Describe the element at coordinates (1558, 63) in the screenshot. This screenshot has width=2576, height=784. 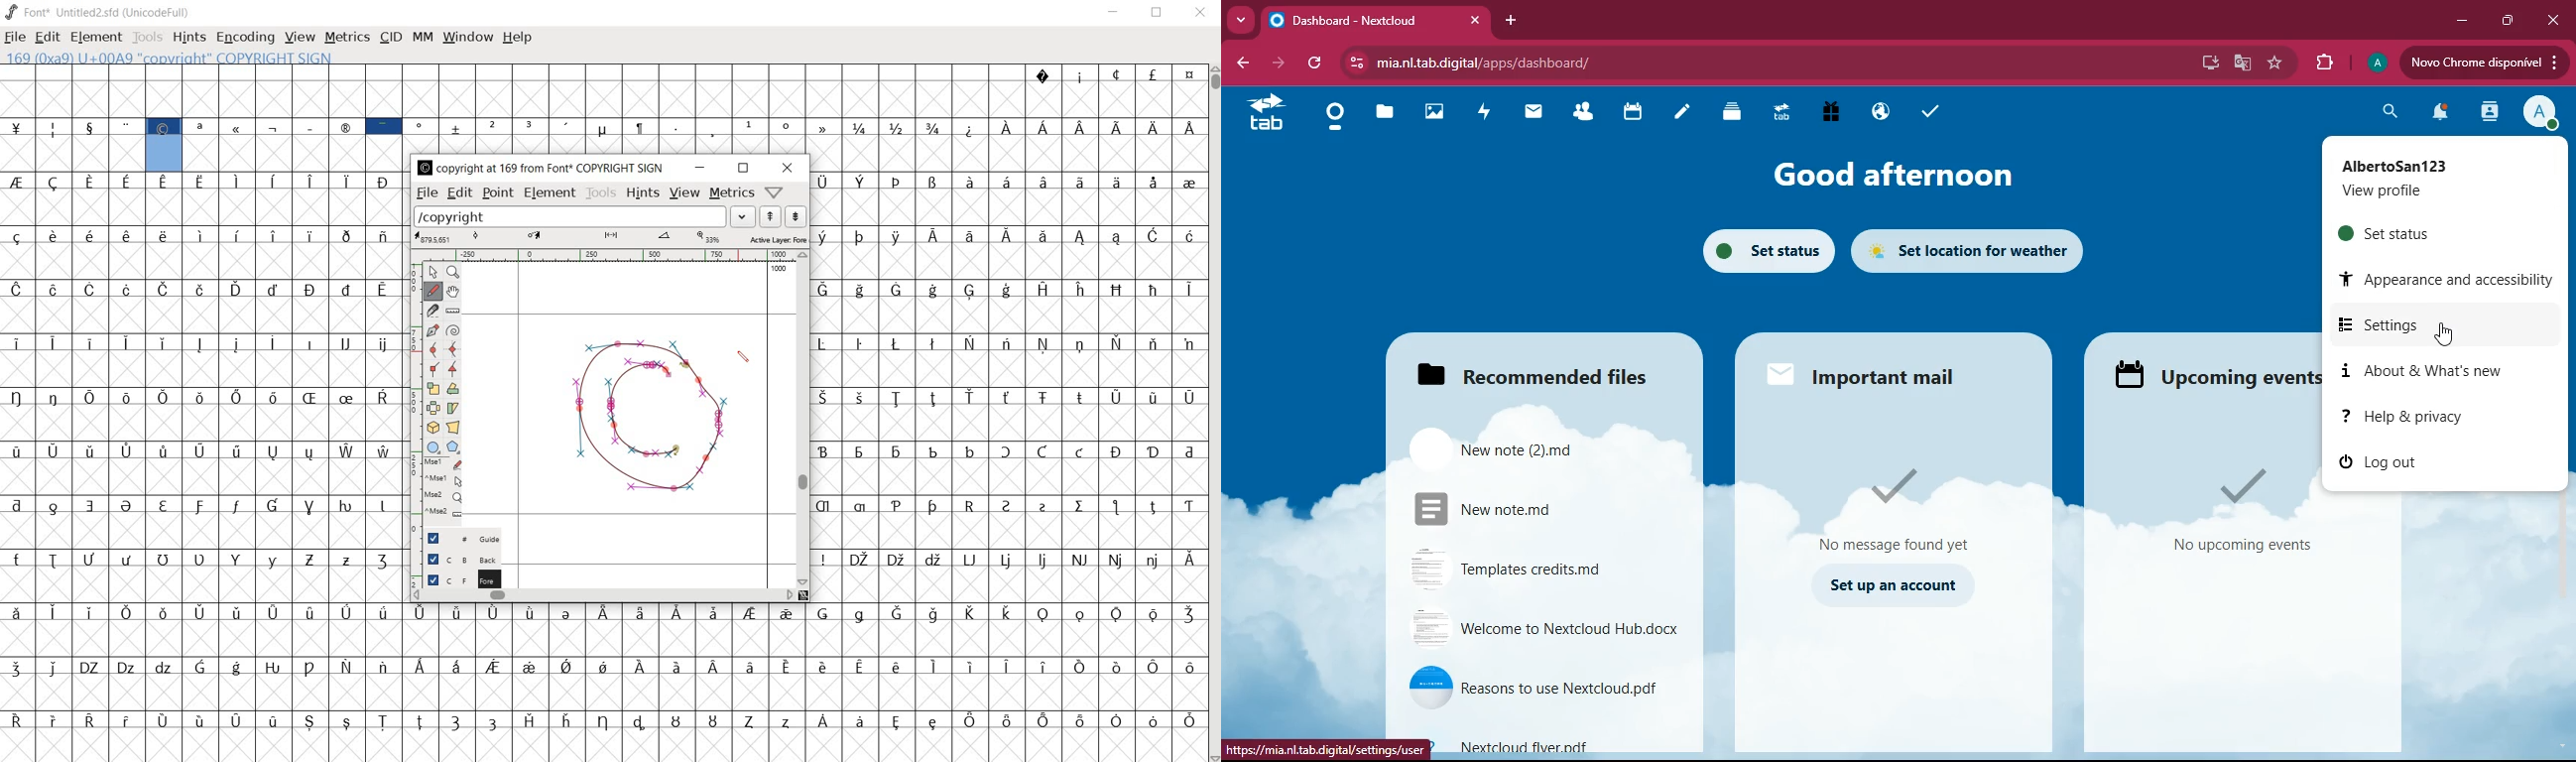
I see `url` at that location.